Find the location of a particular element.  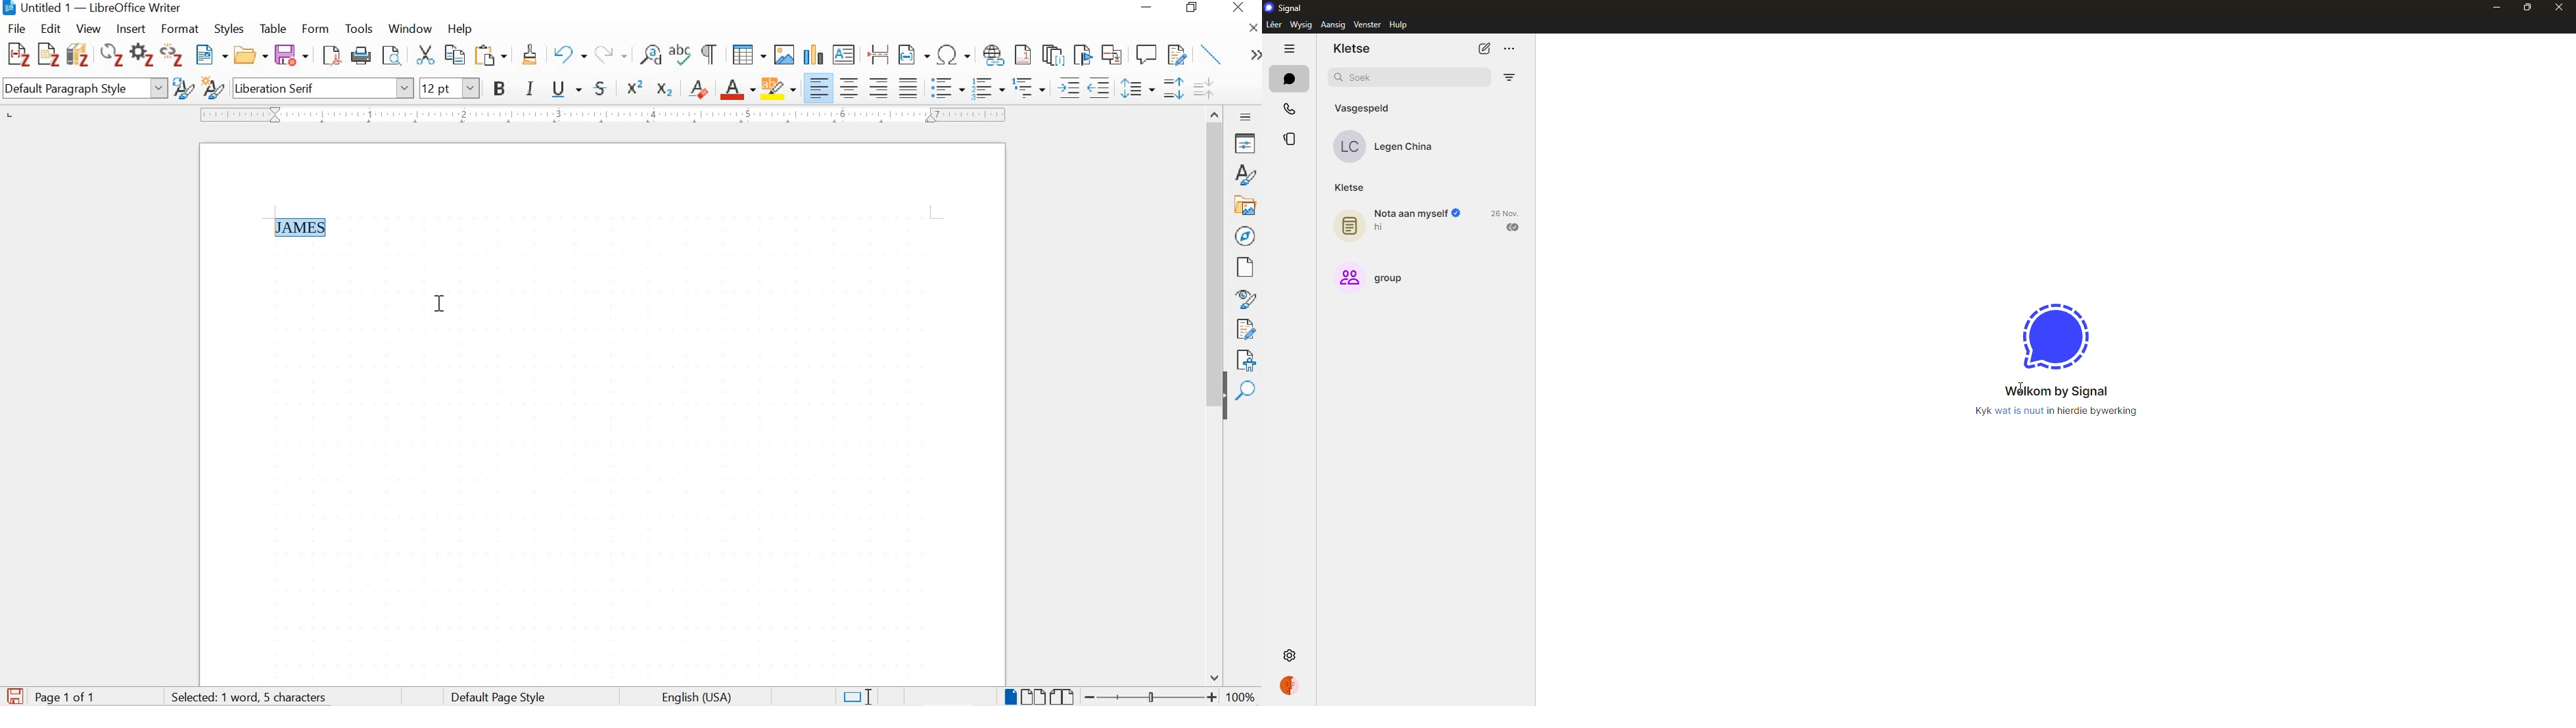

bold is located at coordinates (501, 90).